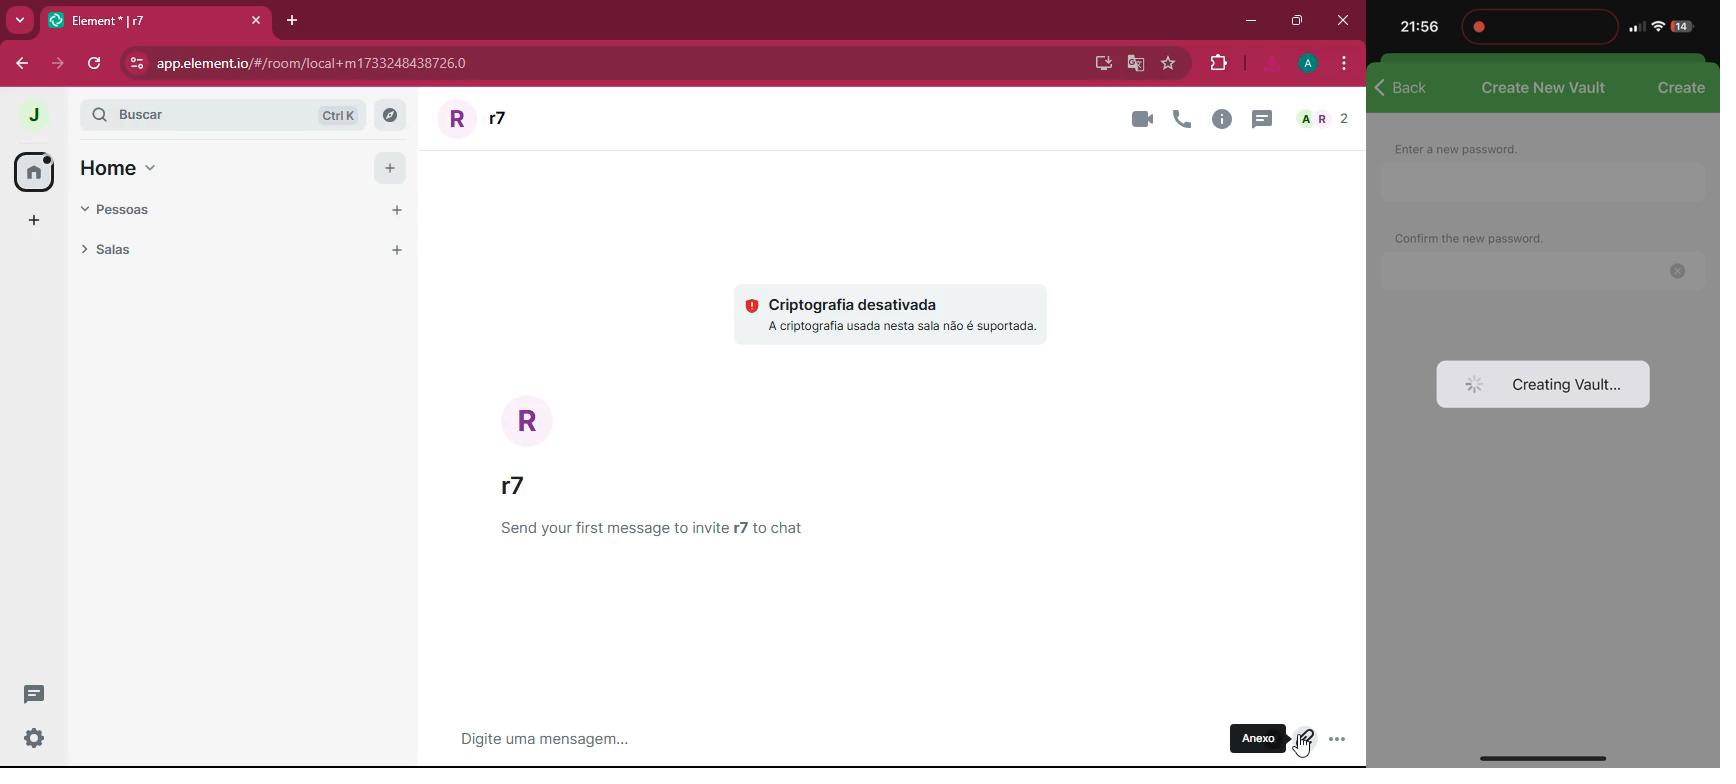 This screenshot has height=784, width=1736. I want to click on close, so click(1347, 23).